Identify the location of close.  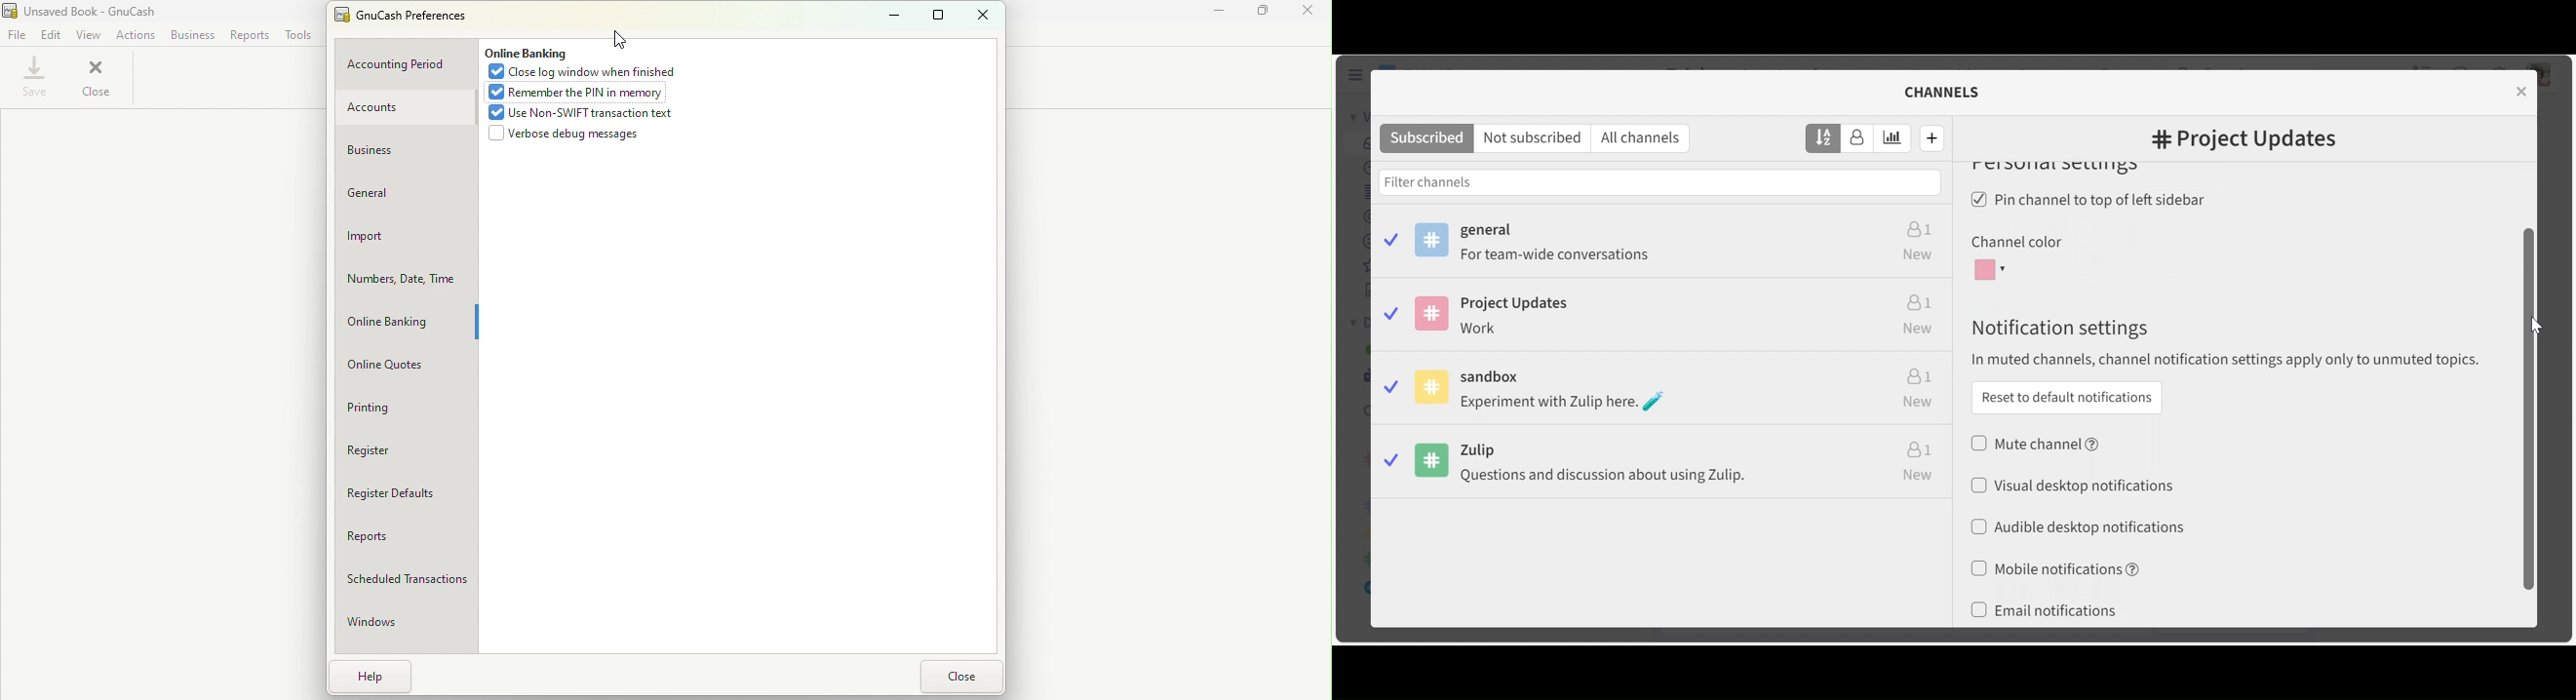
(983, 15).